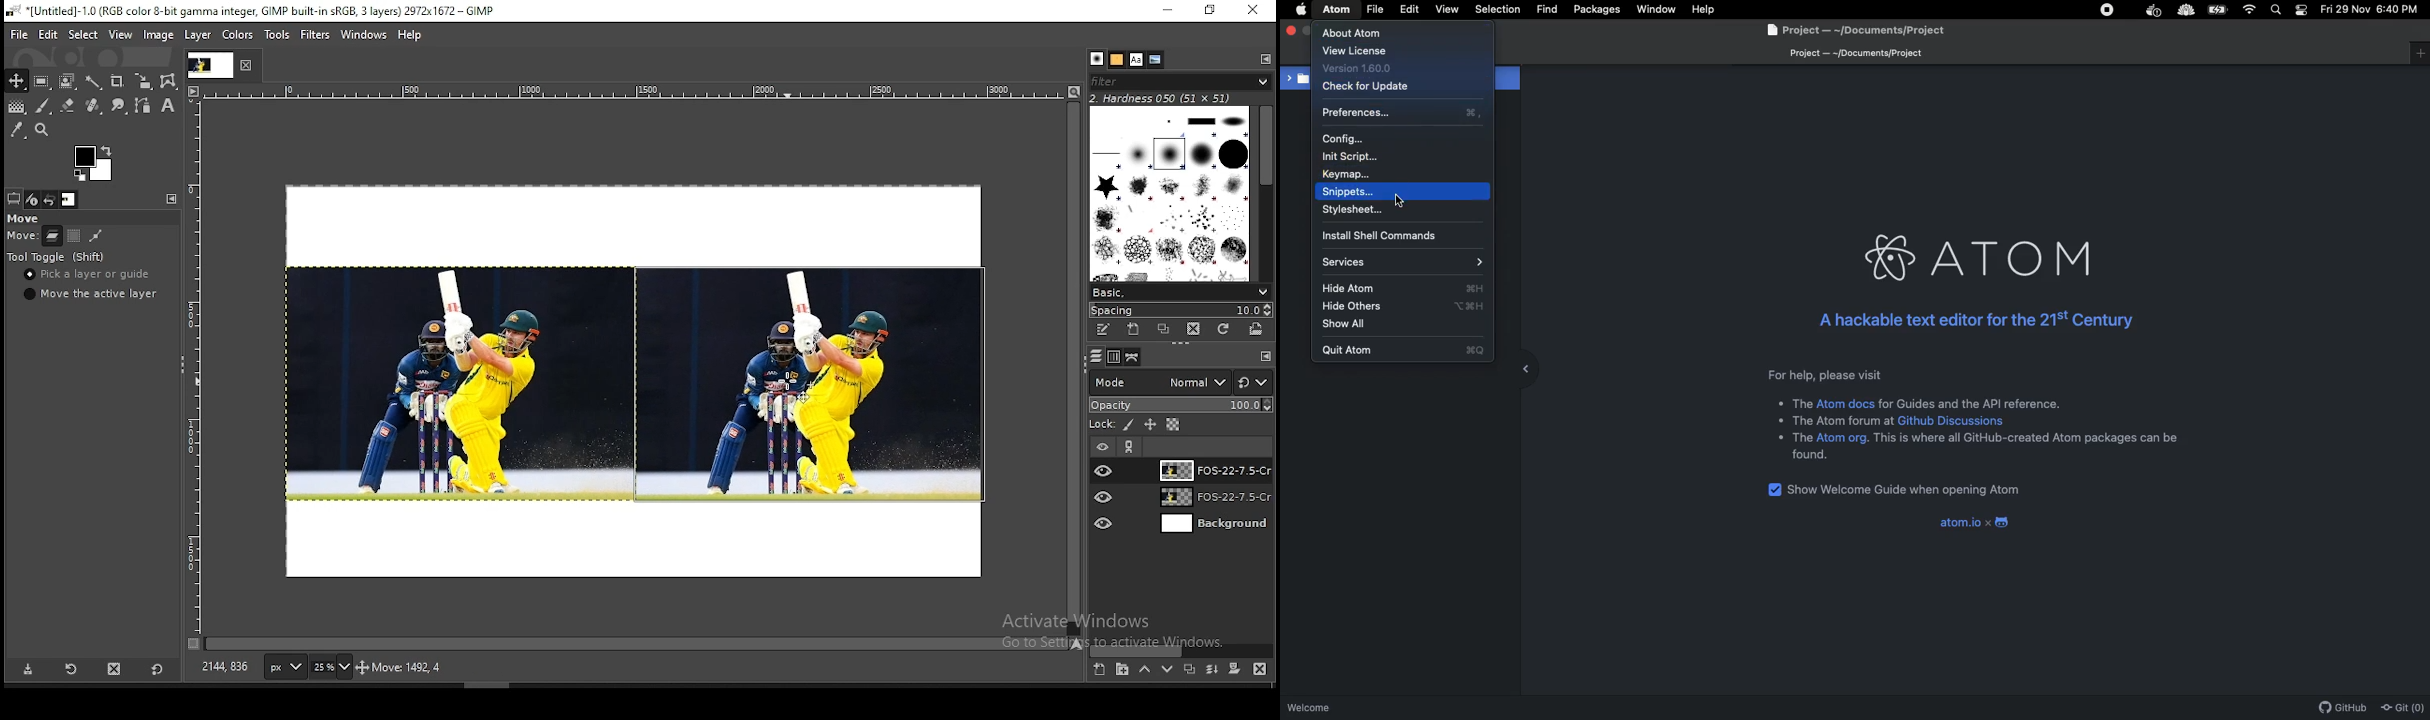 Image resolution: width=2436 pixels, height=728 pixels. I want to click on image (duplicate), so click(809, 384).